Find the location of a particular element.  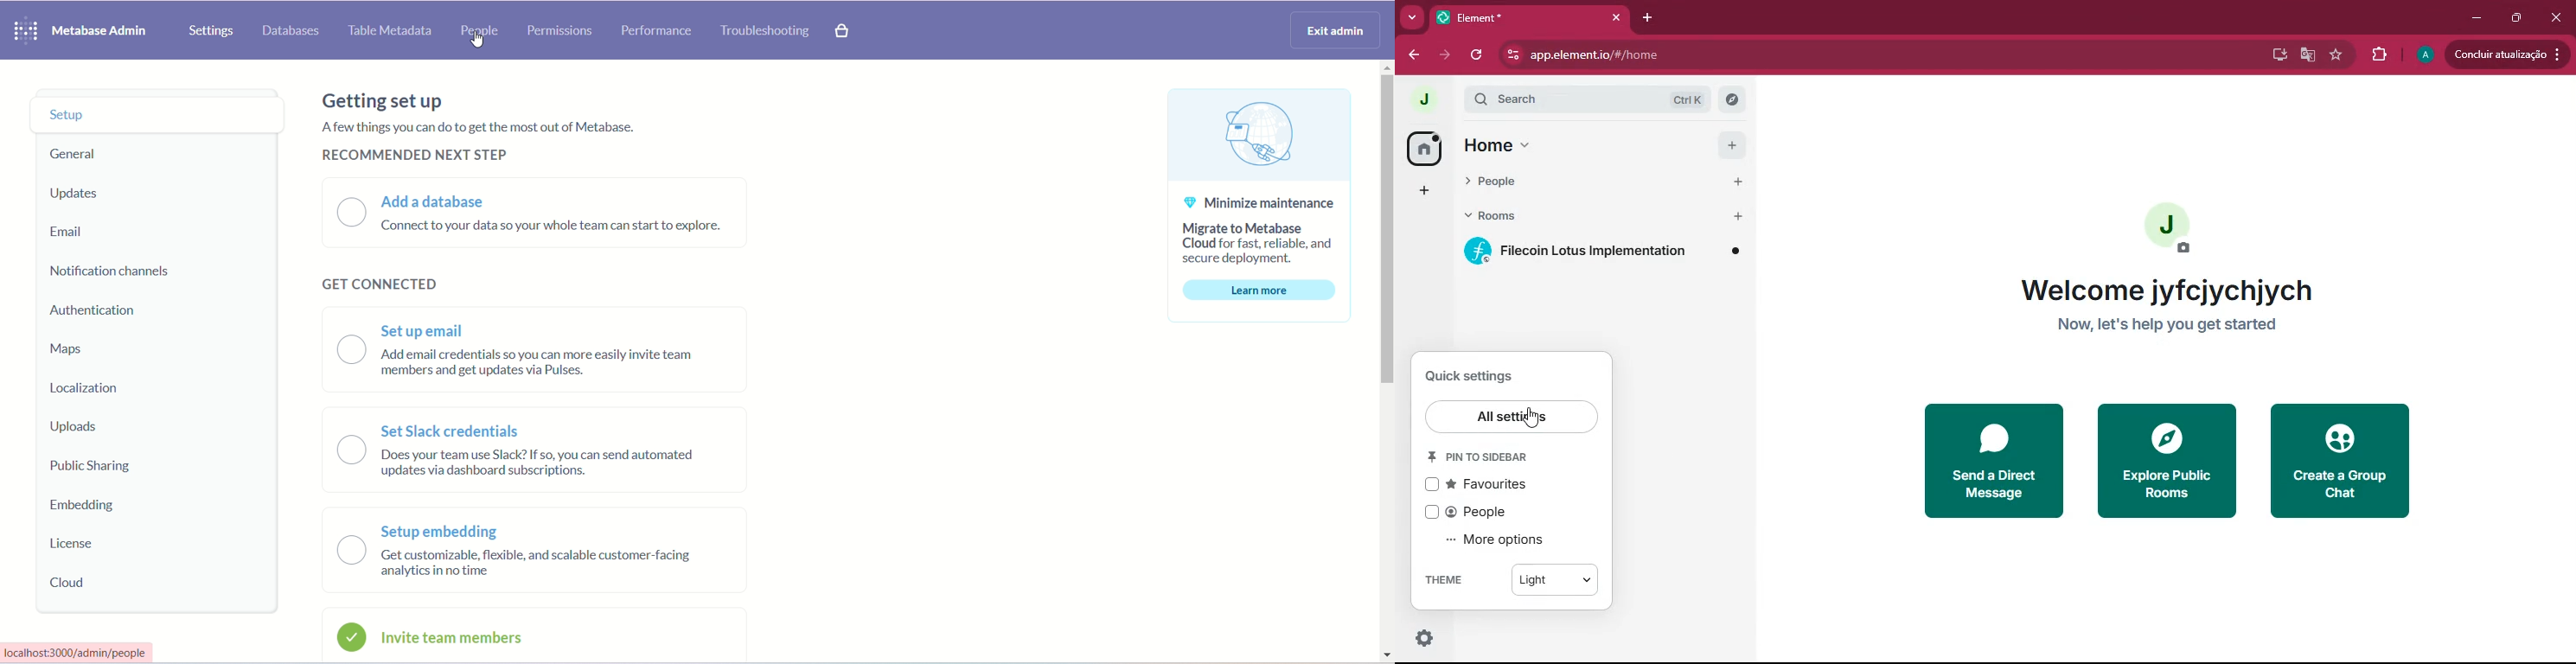

maximize is located at coordinates (2516, 18).